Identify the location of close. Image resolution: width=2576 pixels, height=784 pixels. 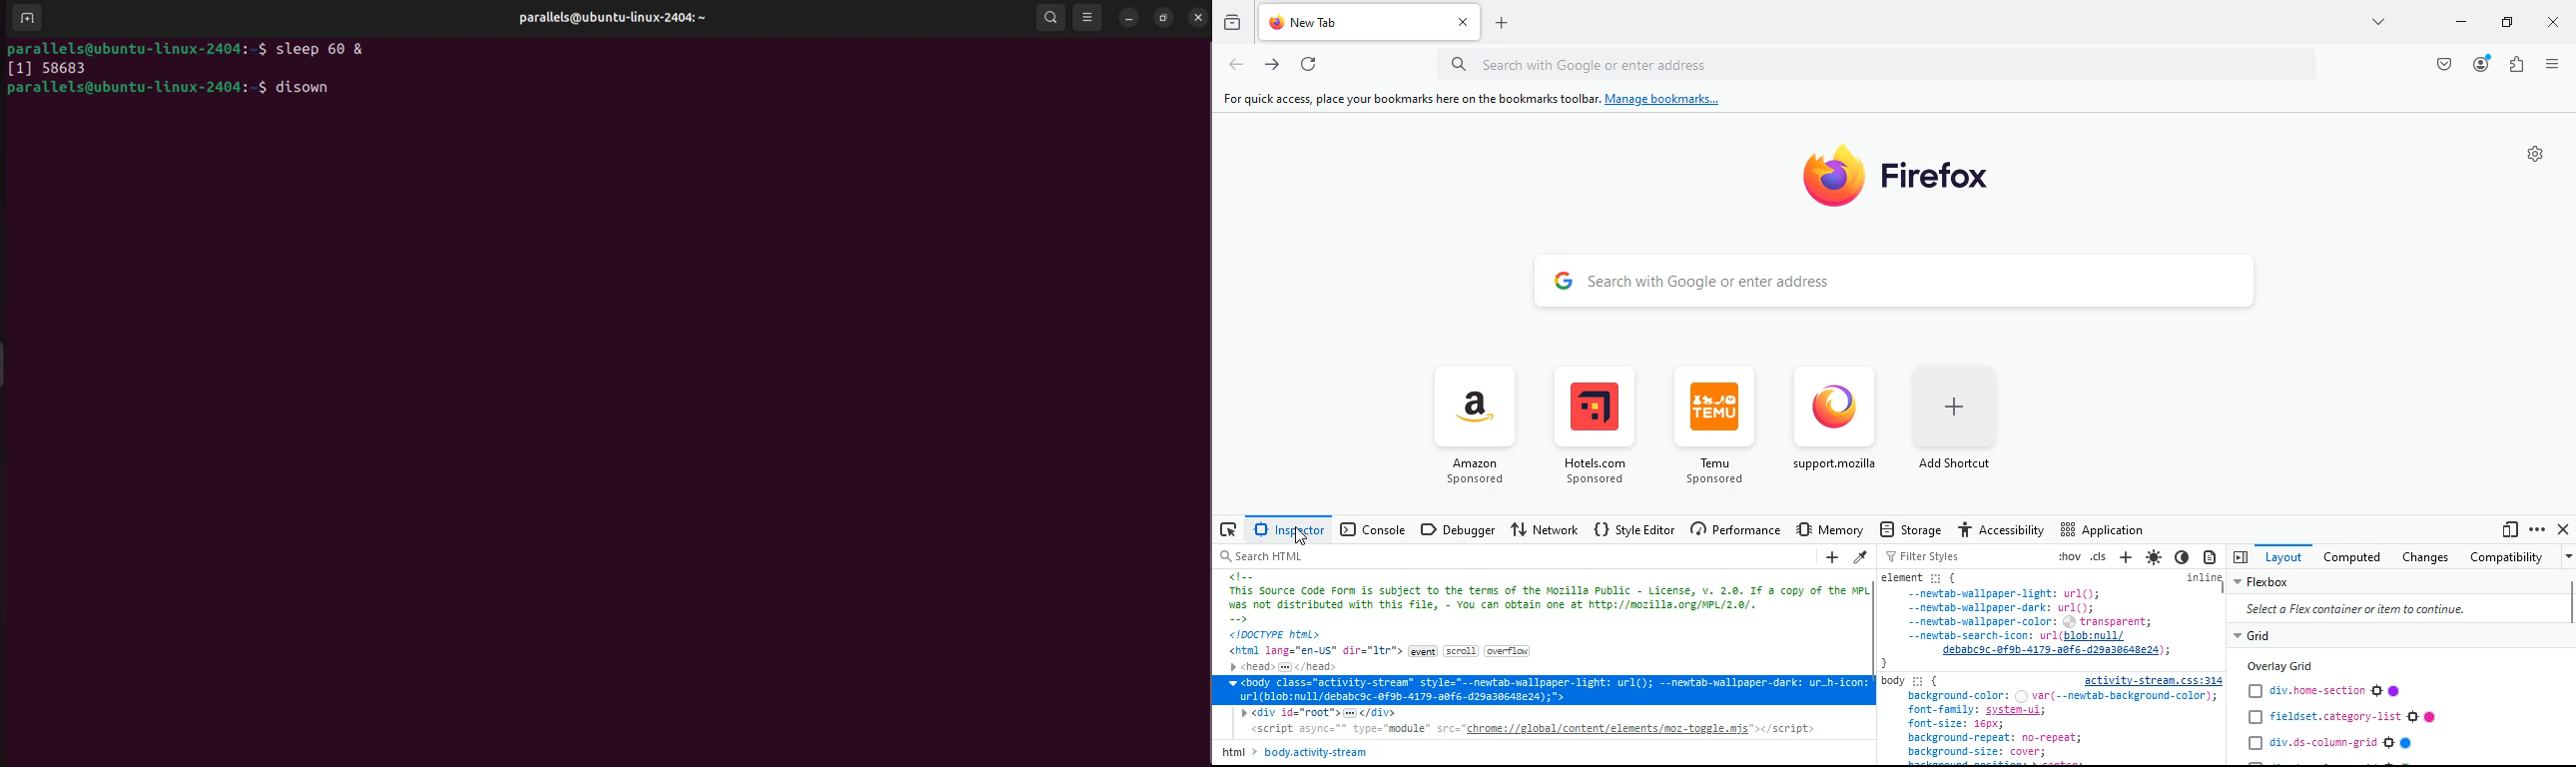
(2565, 529).